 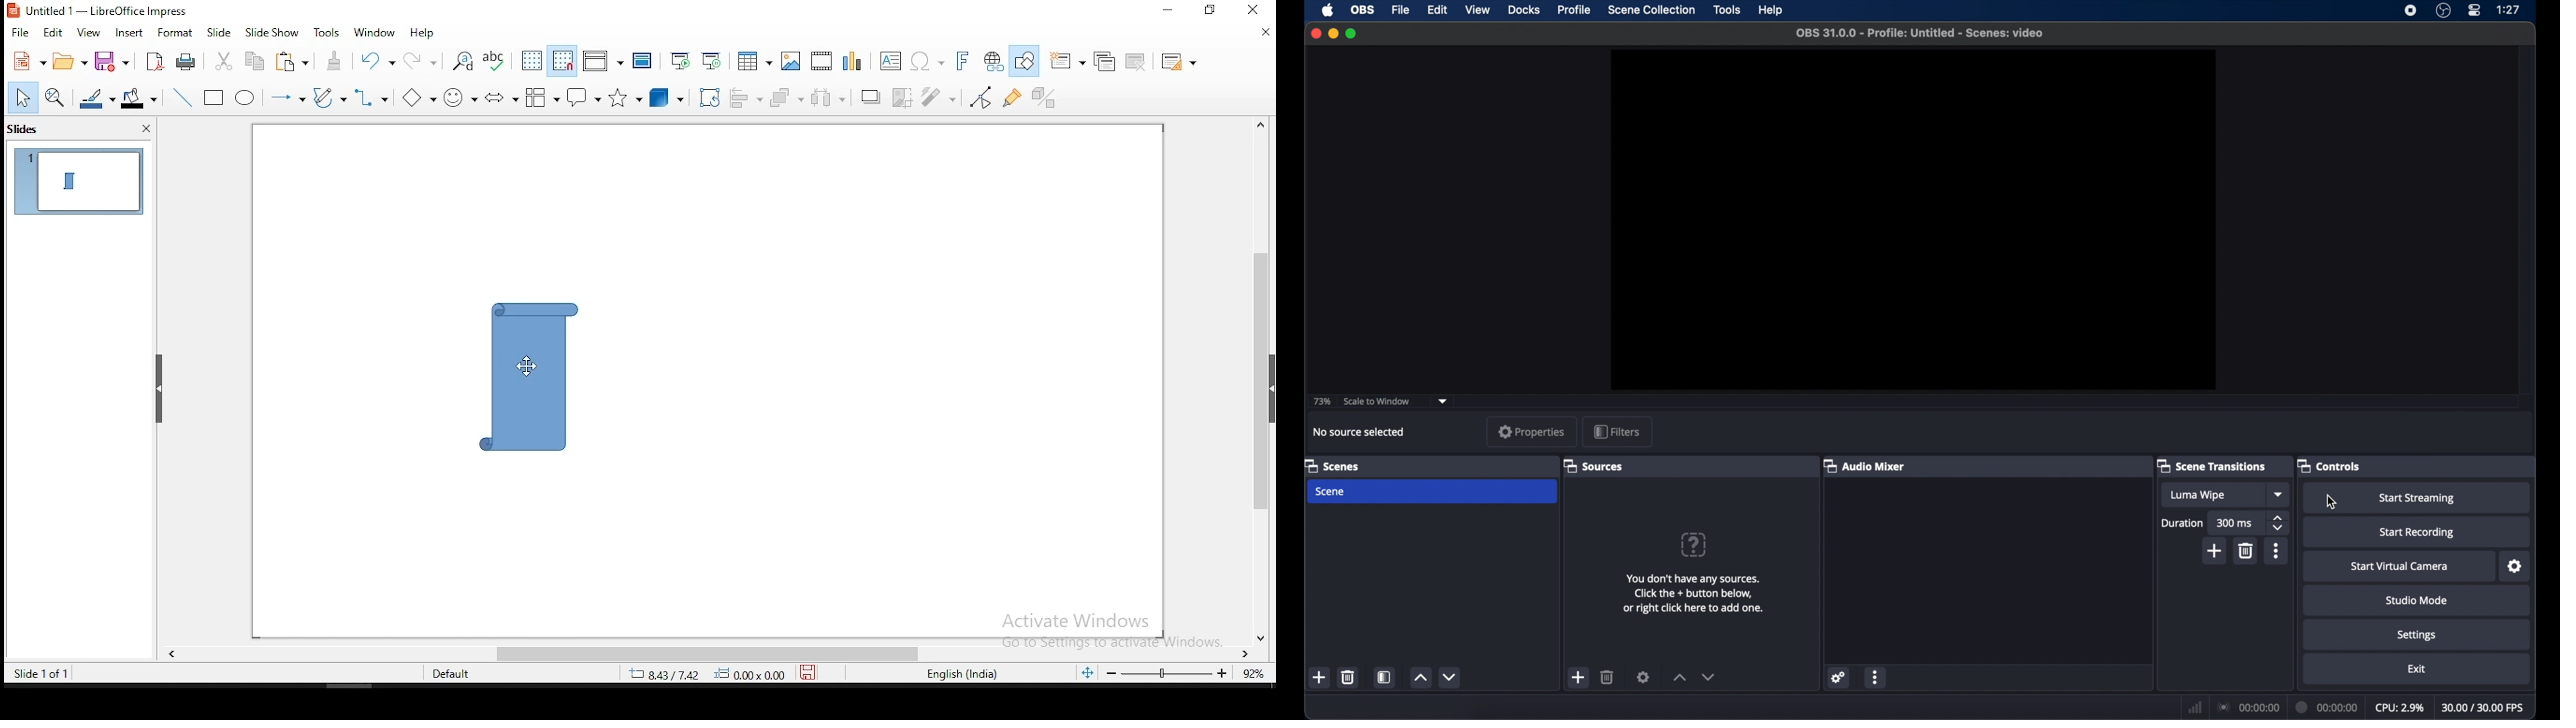 What do you see at coordinates (1013, 96) in the screenshot?
I see `show gluepoint functions` at bounding box center [1013, 96].